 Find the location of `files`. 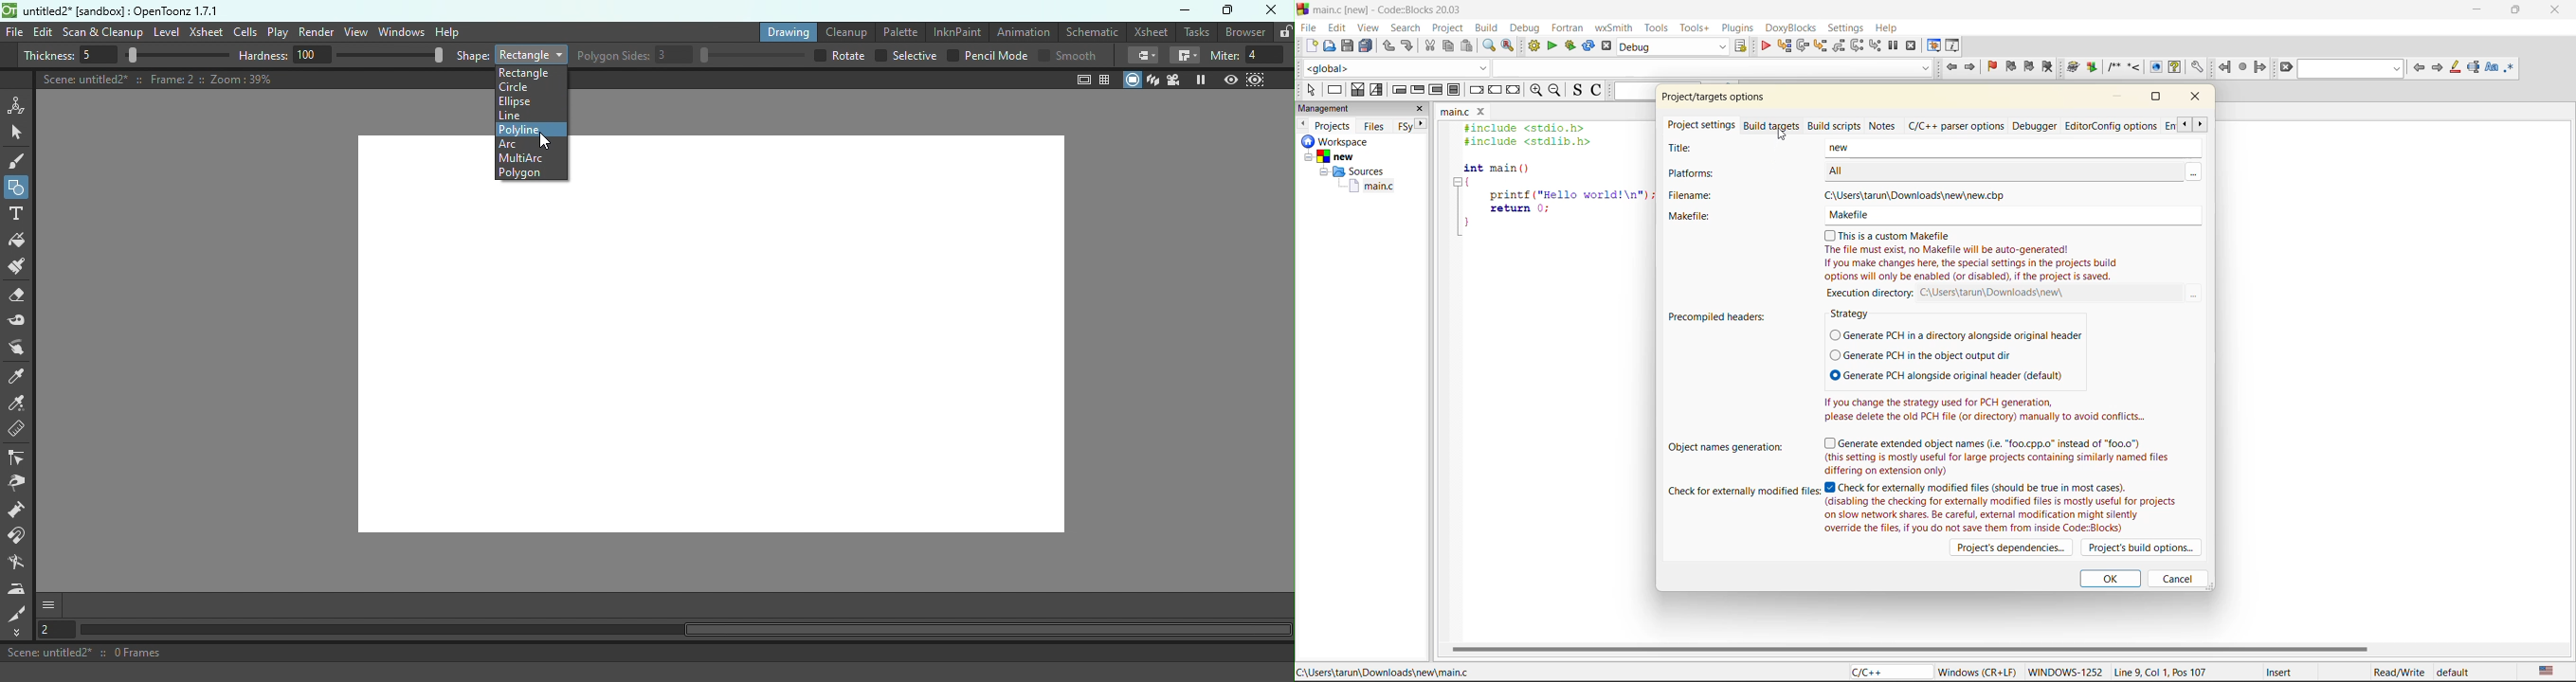

files is located at coordinates (1375, 127).